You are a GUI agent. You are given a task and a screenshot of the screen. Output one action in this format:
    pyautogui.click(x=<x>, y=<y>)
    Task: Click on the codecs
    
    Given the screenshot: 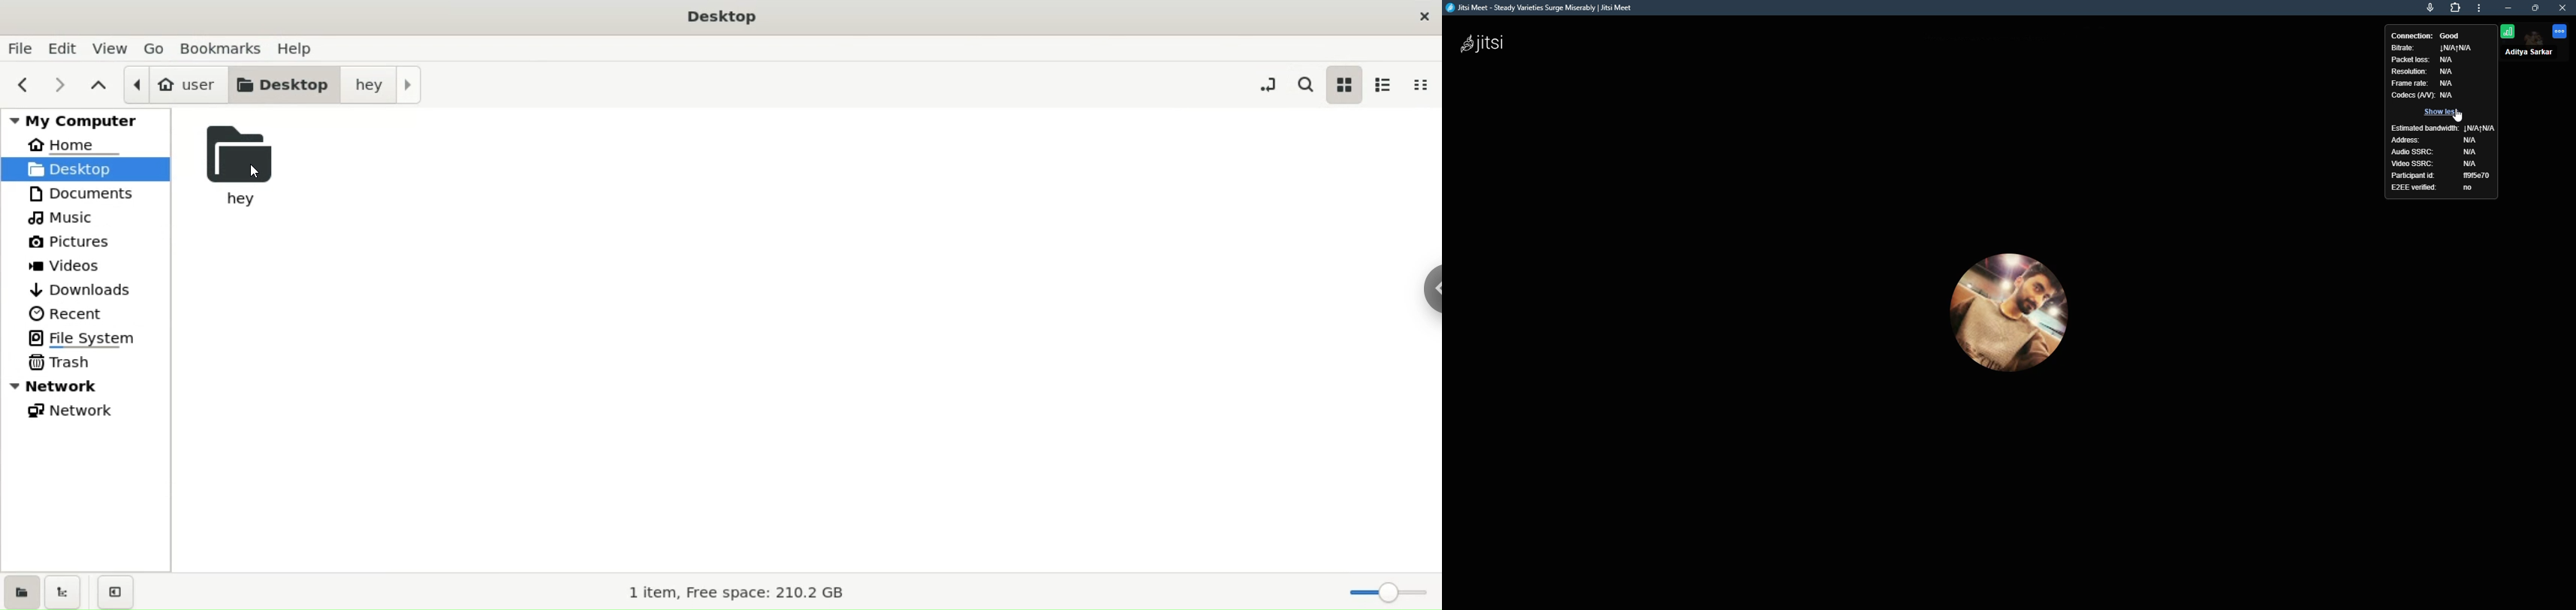 What is the action you would take?
    pyautogui.click(x=2411, y=96)
    